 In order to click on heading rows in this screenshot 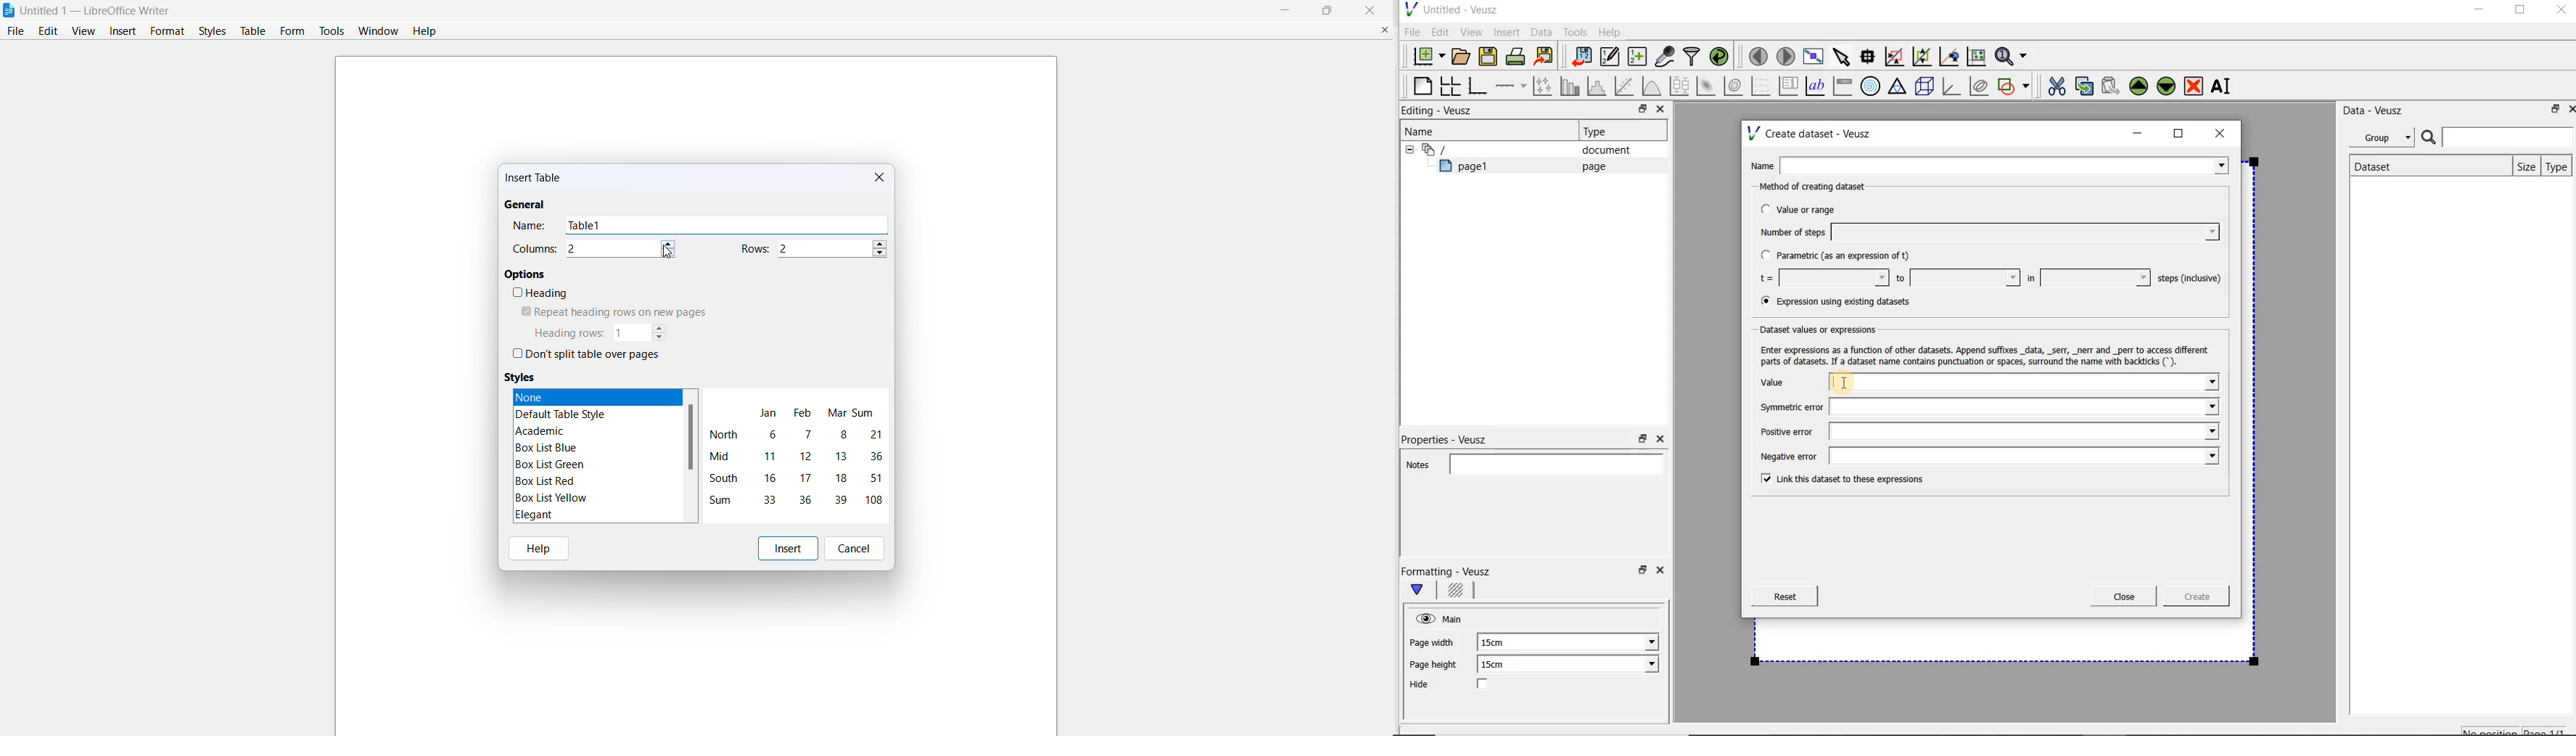, I will do `click(567, 333)`.